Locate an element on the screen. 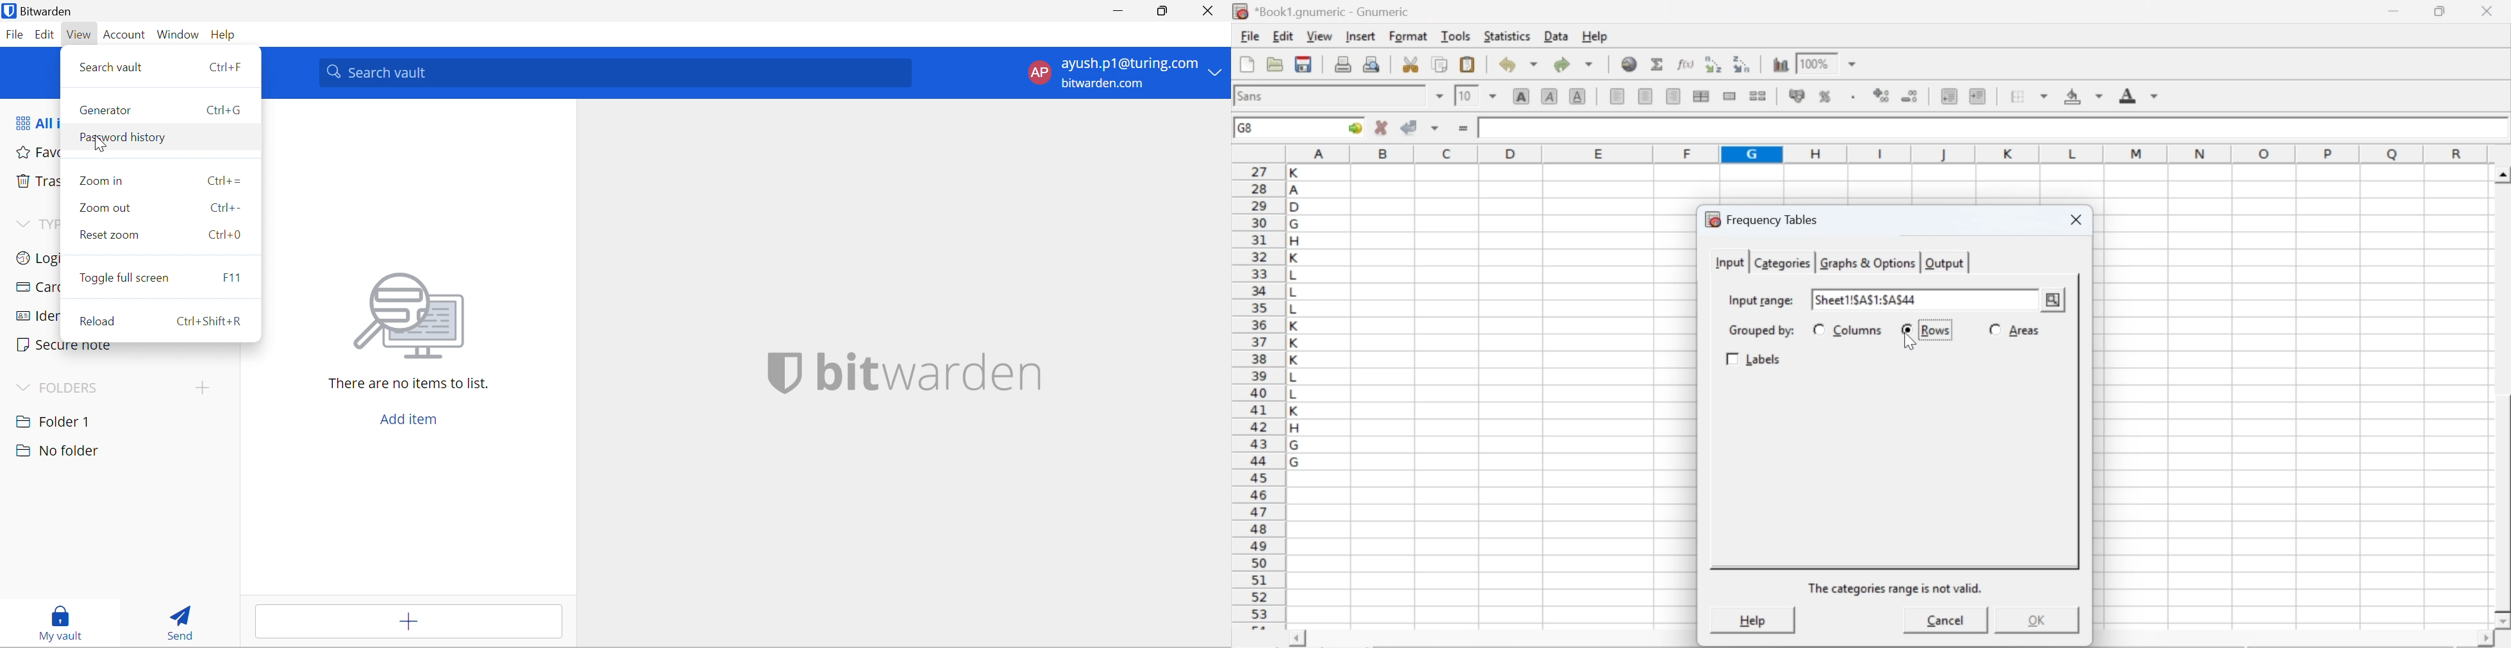 The height and width of the screenshot is (672, 2520). font is located at coordinates (1253, 95).